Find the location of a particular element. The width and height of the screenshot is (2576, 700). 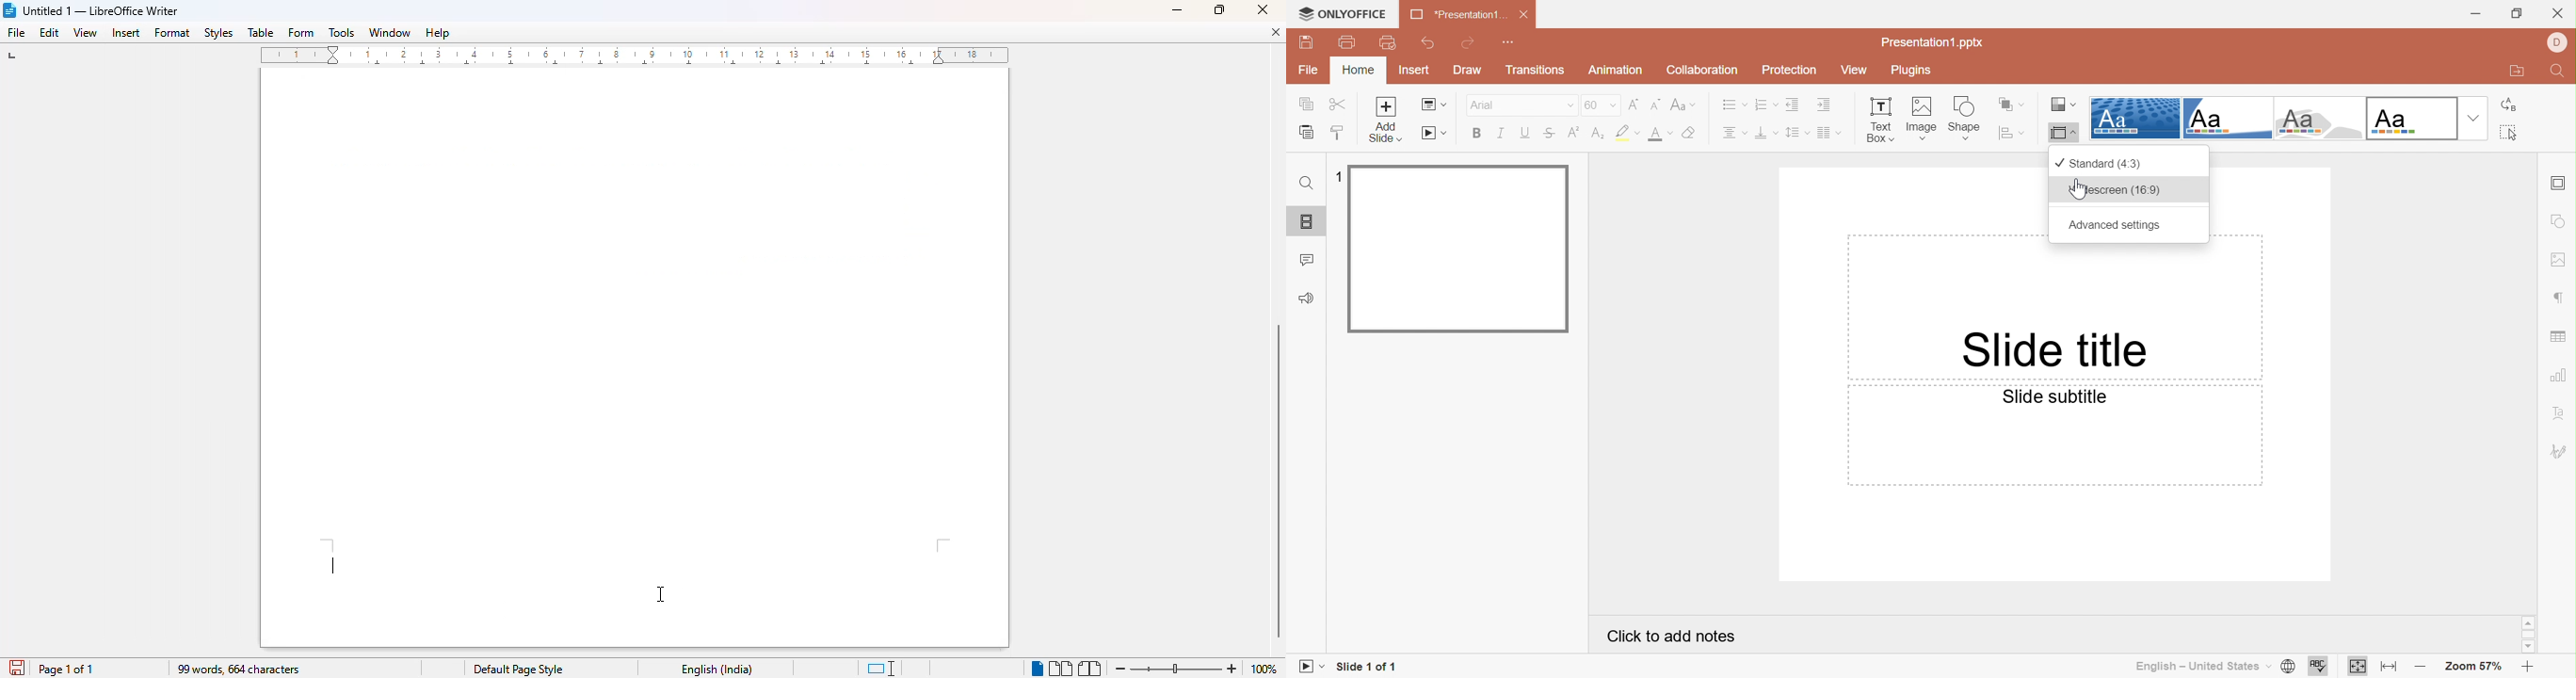

Slide settings is located at coordinates (2559, 184).